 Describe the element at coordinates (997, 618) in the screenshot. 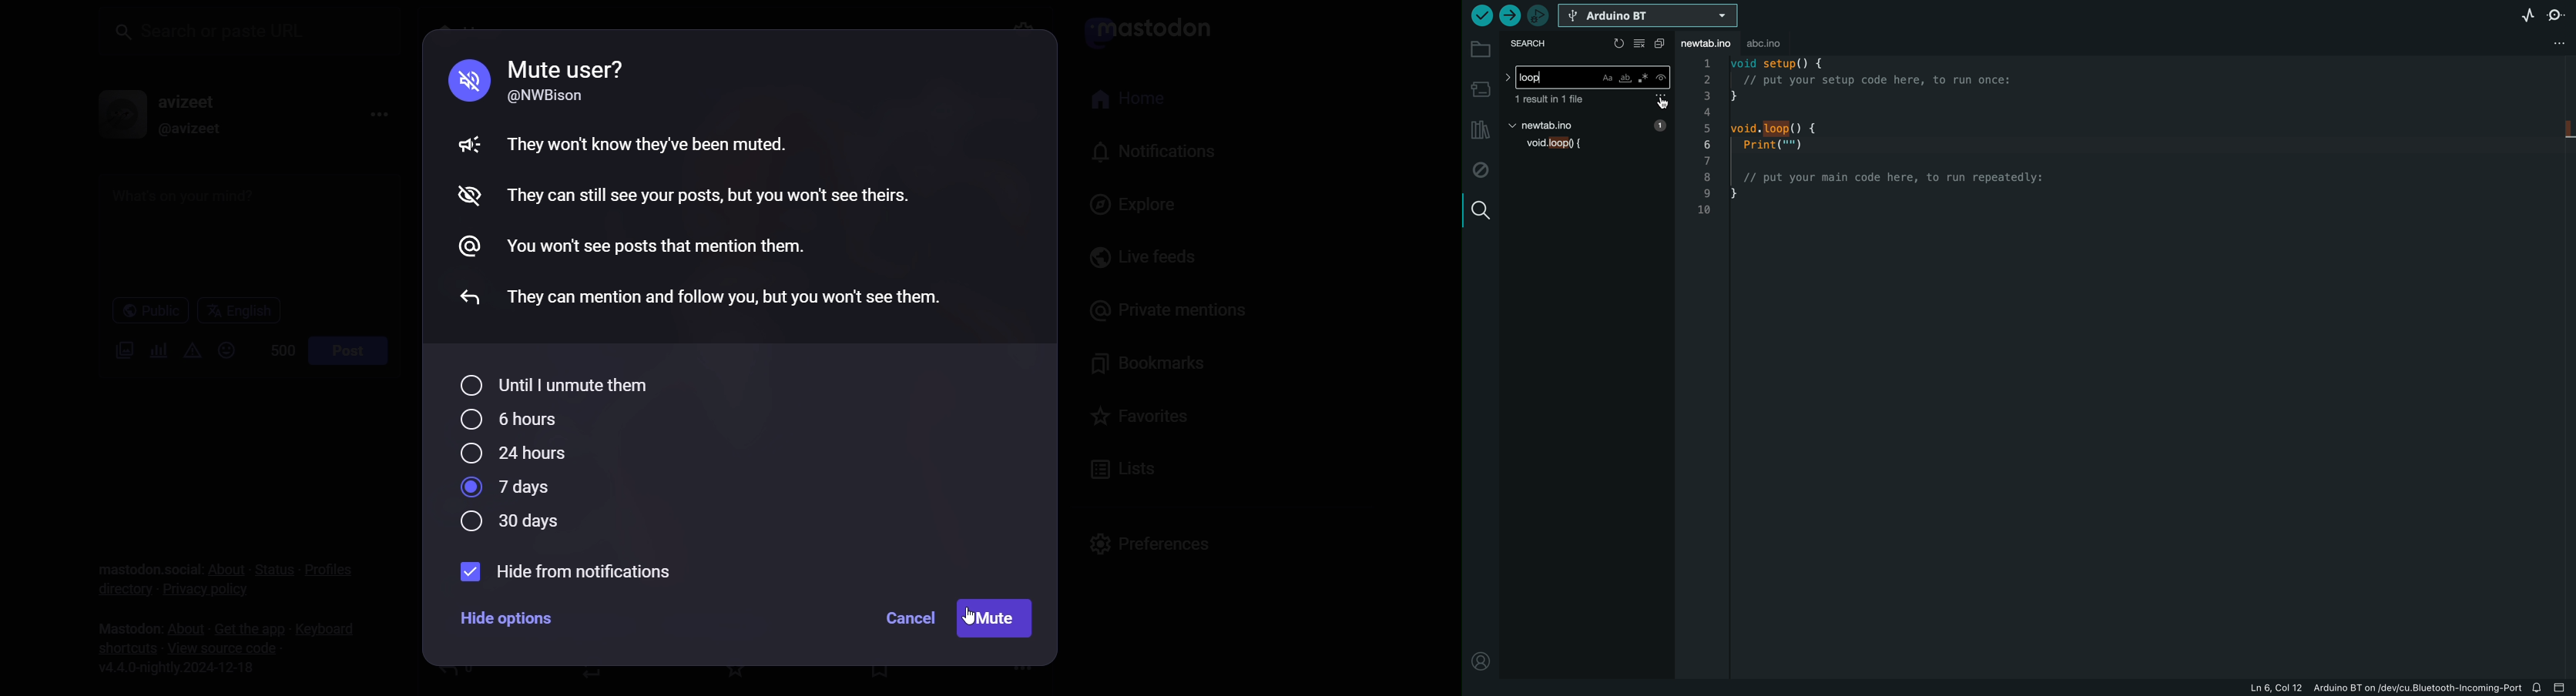

I see `mute` at that location.